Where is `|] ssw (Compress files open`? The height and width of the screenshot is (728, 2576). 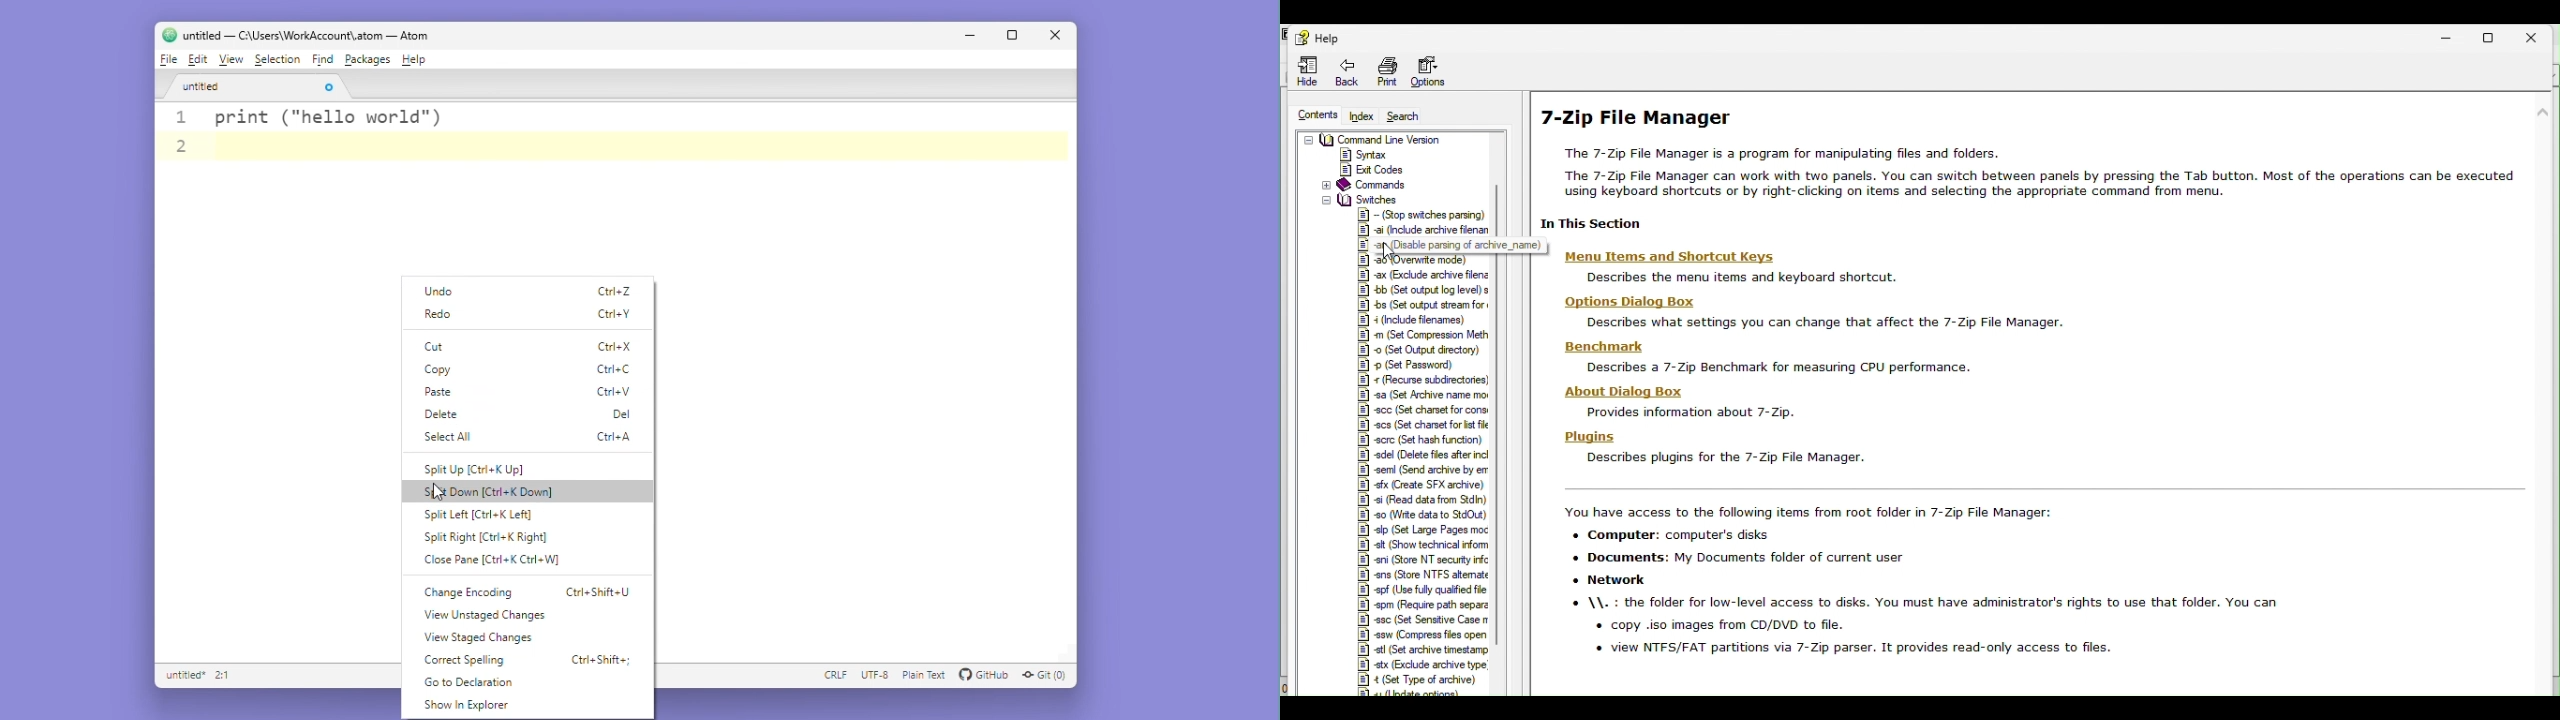 |] ssw (Compress files open is located at coordinates (1420, 635).